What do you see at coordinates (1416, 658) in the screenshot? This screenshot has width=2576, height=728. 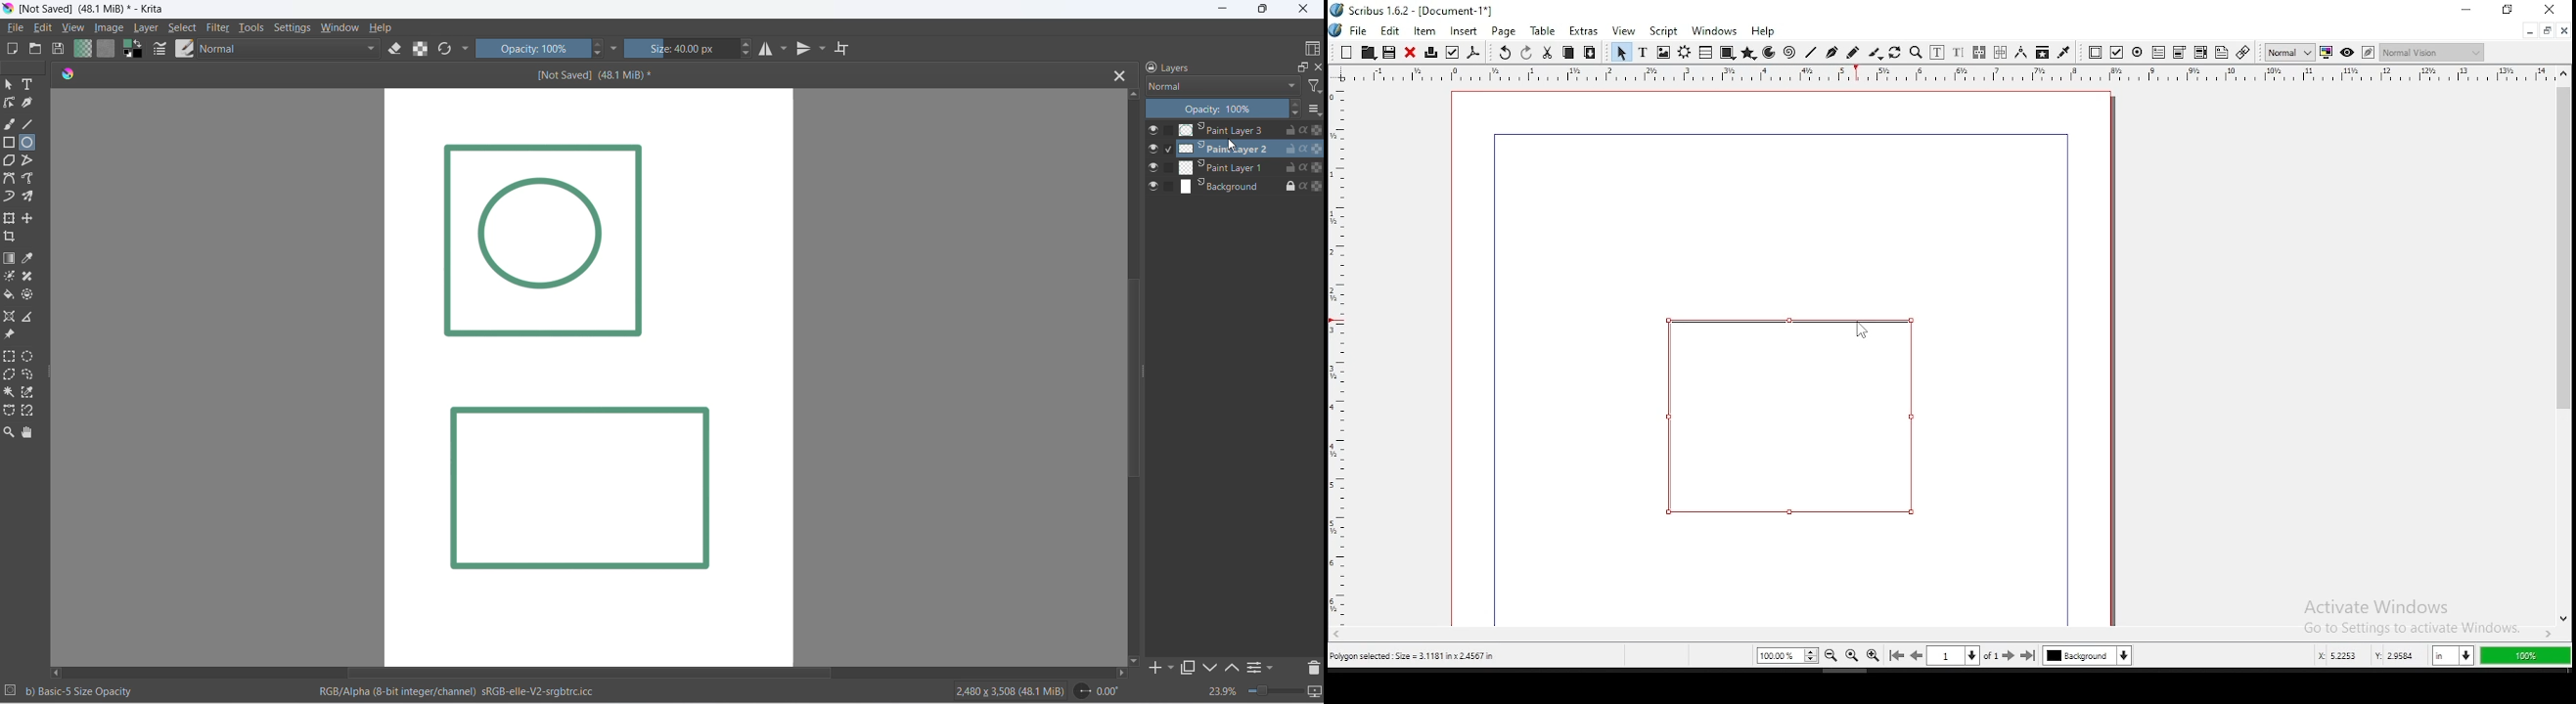 I see `polygon selected size= 3.1181 inch x 2.4567 in` at bounding box center [1416, 658].